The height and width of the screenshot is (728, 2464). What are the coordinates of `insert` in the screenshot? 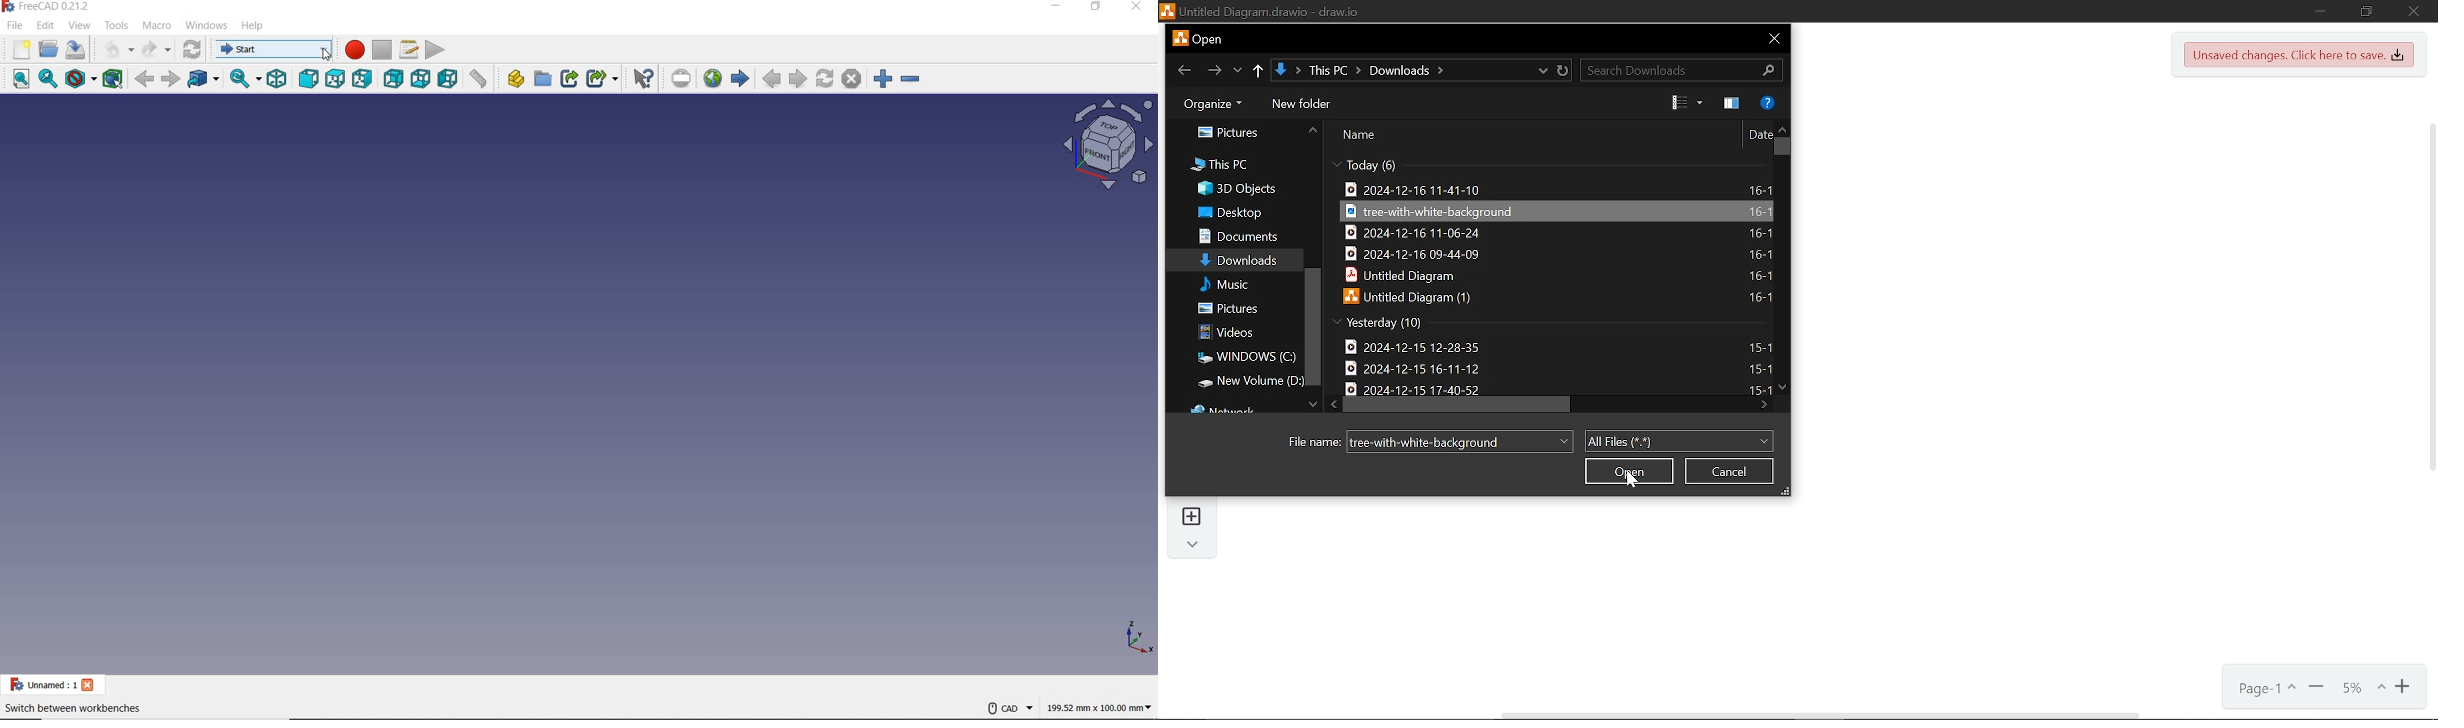 It's located at (1192, 516).